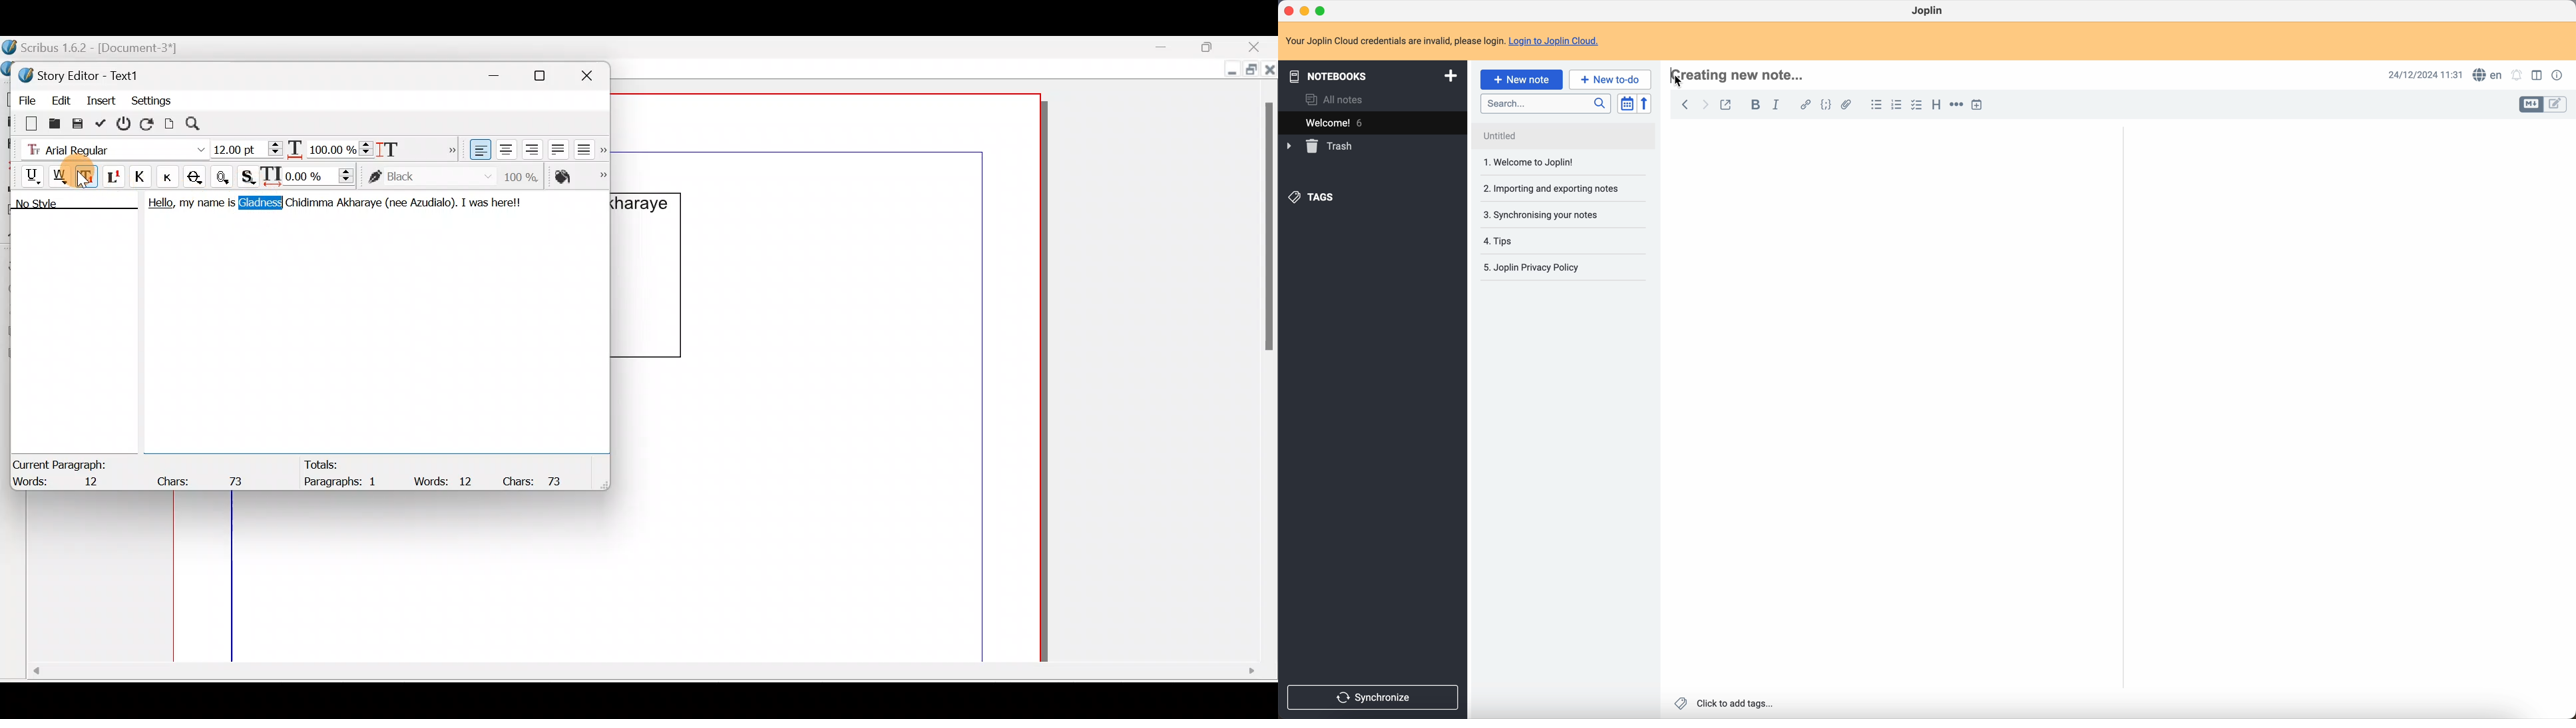 This screenshot has height=728, width=2576. What do you see at coordinates (1529, 241) in the screenshot?
I see `4. Tips` at bounding box center [1529, 241].